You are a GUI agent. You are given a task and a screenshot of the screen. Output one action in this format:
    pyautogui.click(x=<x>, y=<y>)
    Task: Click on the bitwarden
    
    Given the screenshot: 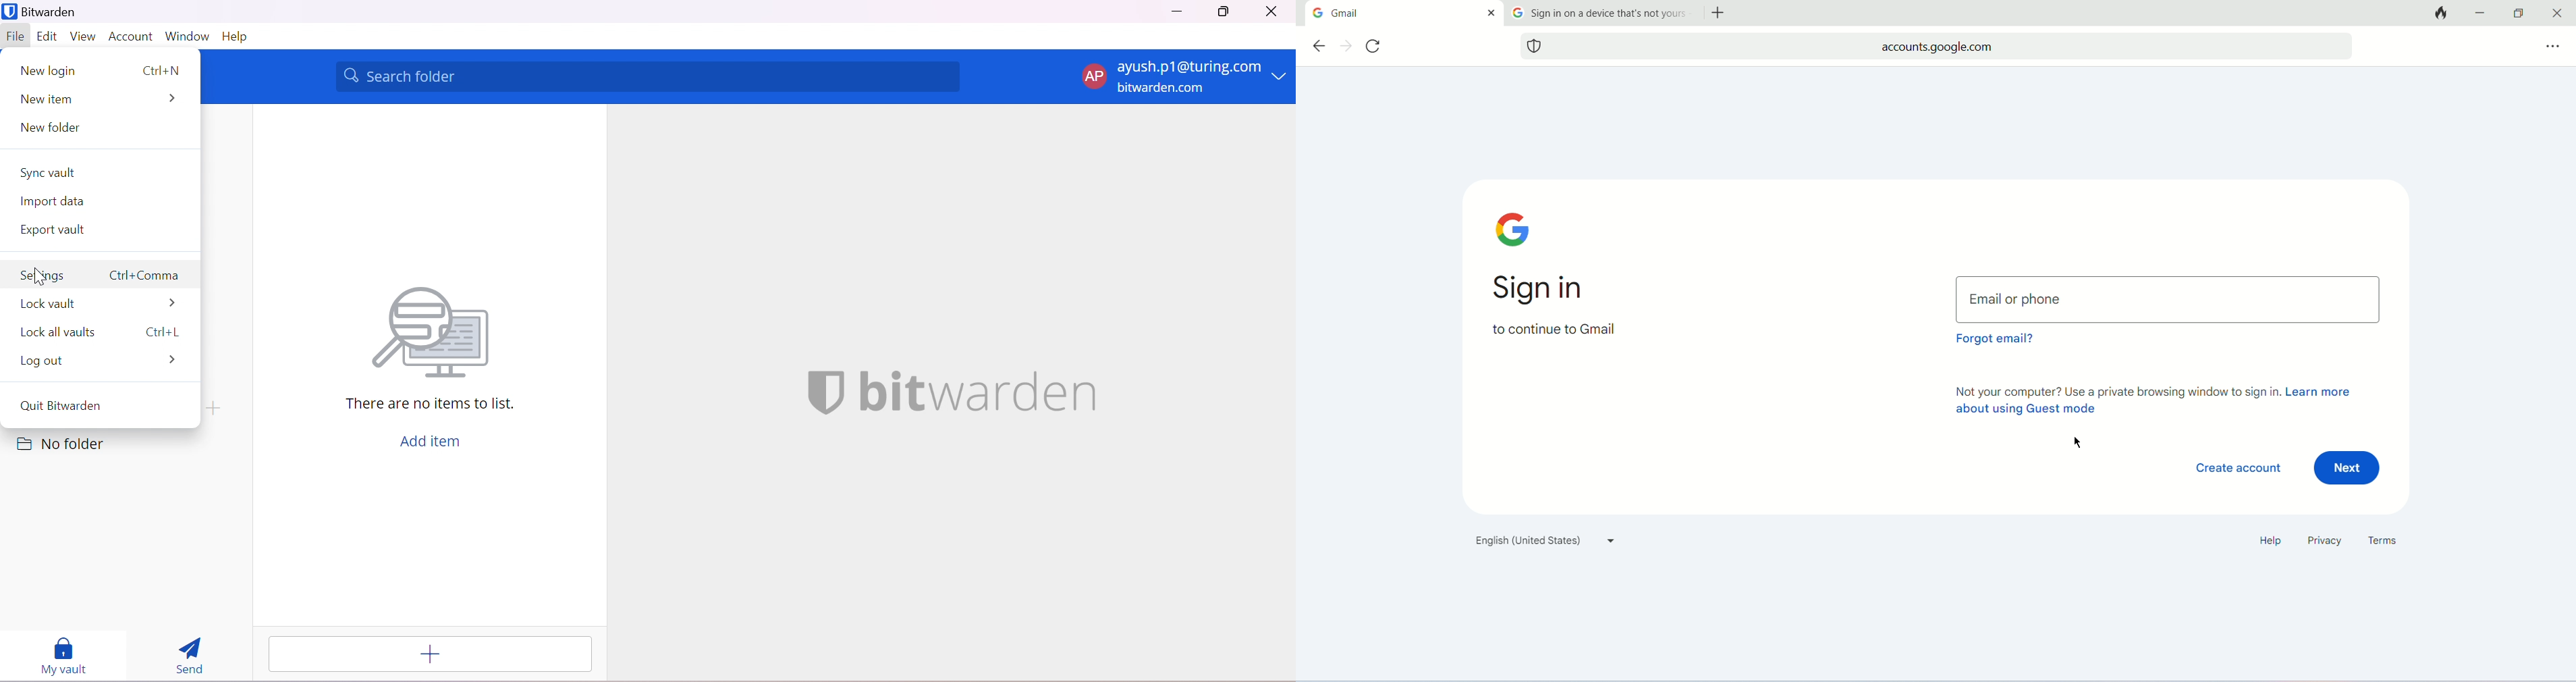 What is the action you would take?
    pyautogui.click(x=979, y=392)
    